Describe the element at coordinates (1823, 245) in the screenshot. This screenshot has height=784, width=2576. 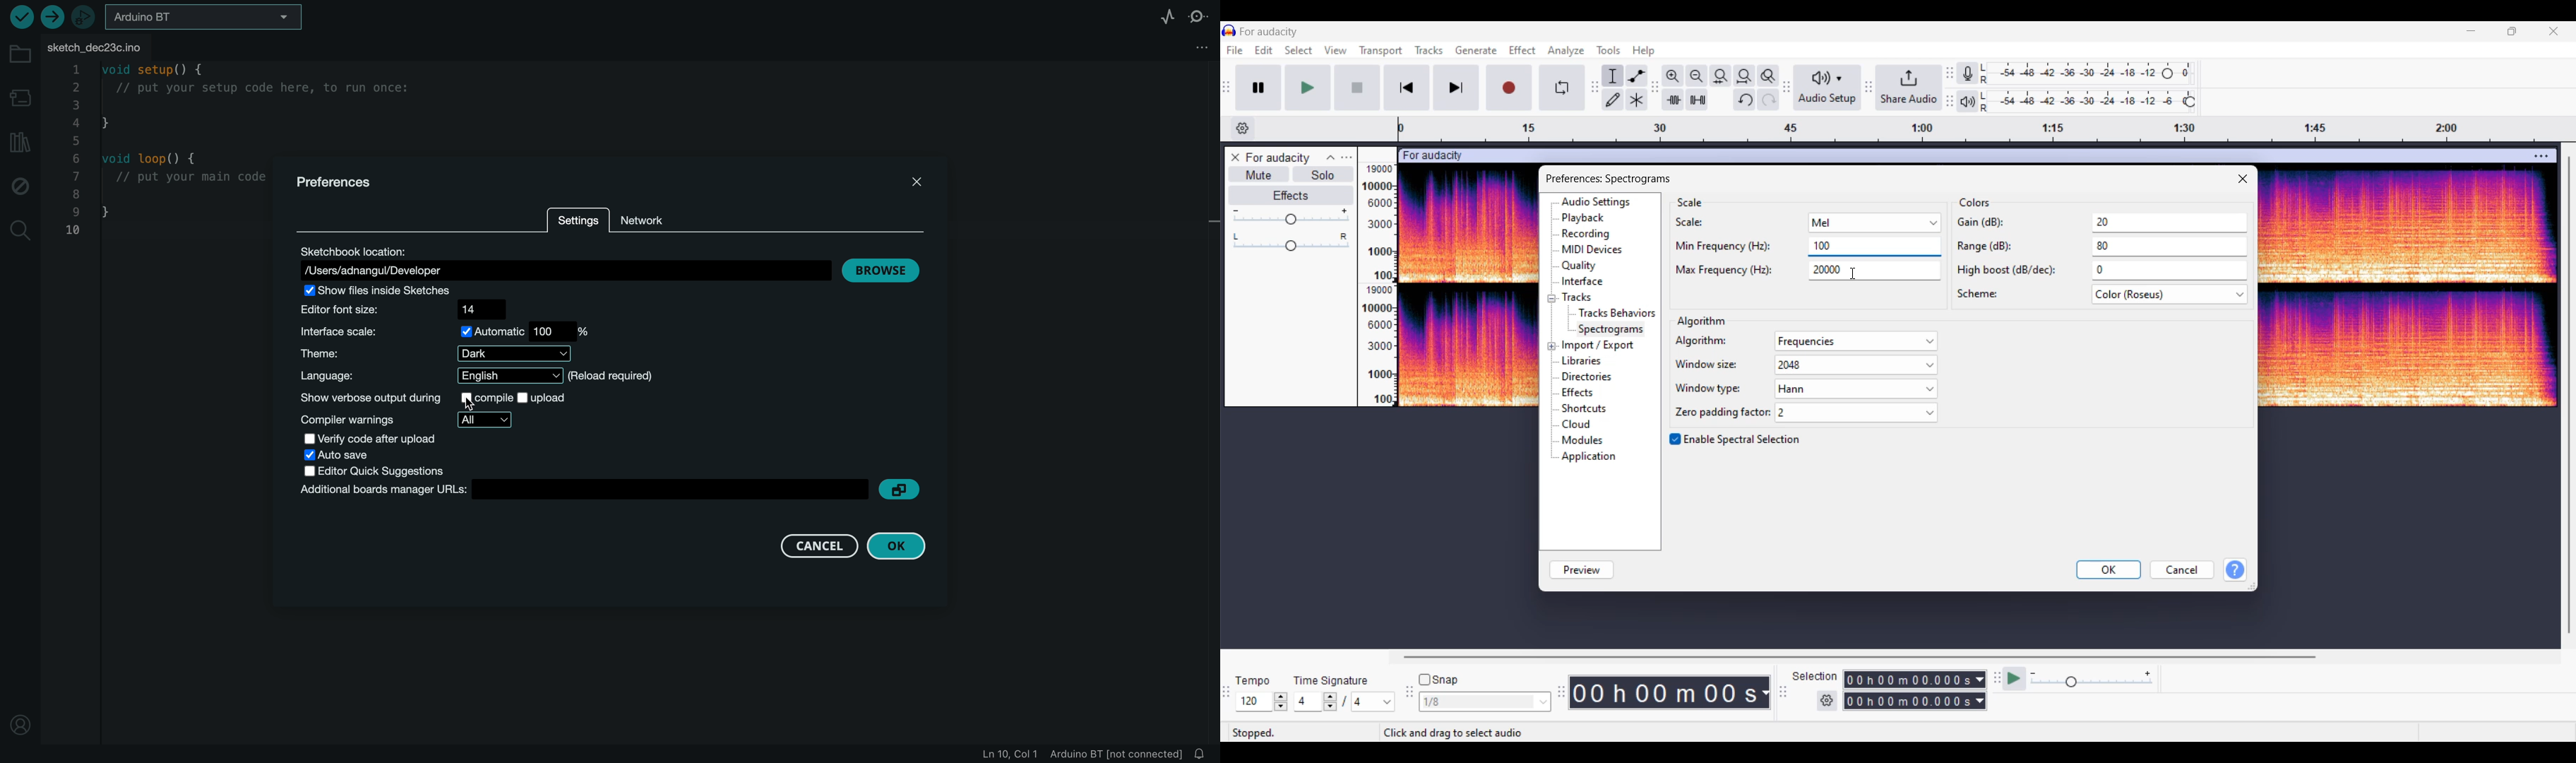
I see `Number changed` at that location.